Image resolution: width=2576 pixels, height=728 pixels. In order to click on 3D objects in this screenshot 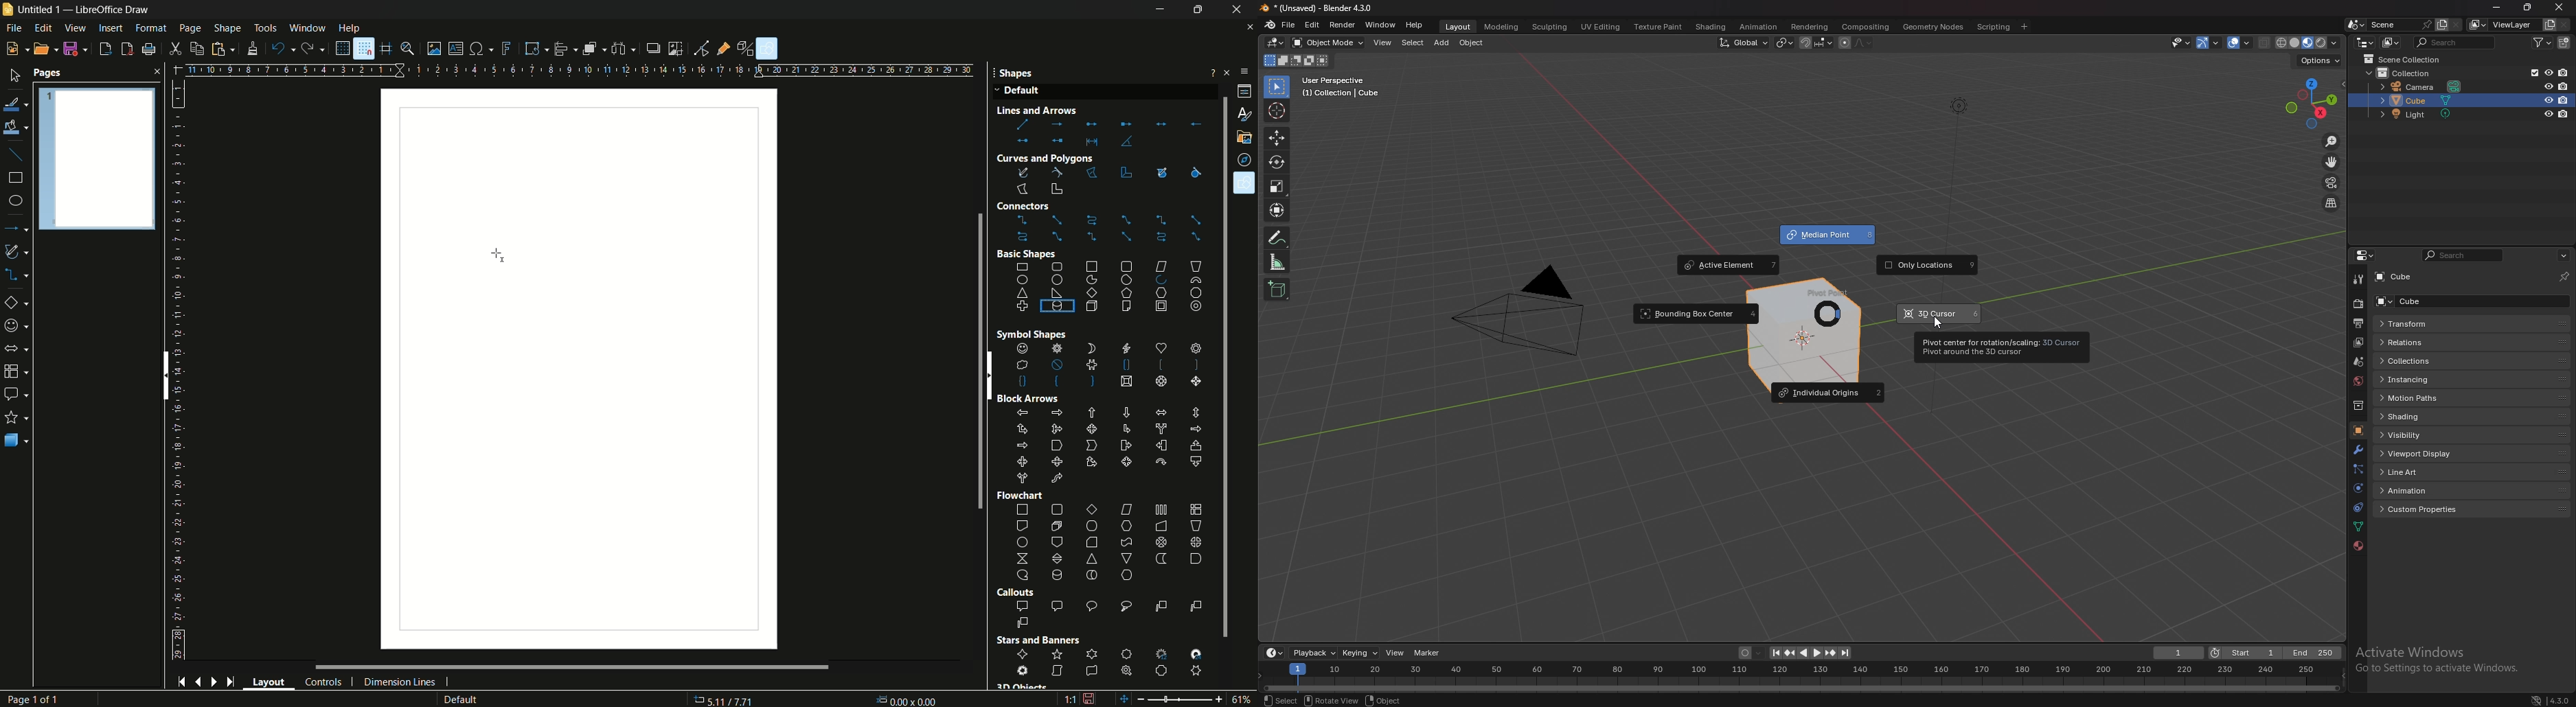, I will do `click(16, 440)`.